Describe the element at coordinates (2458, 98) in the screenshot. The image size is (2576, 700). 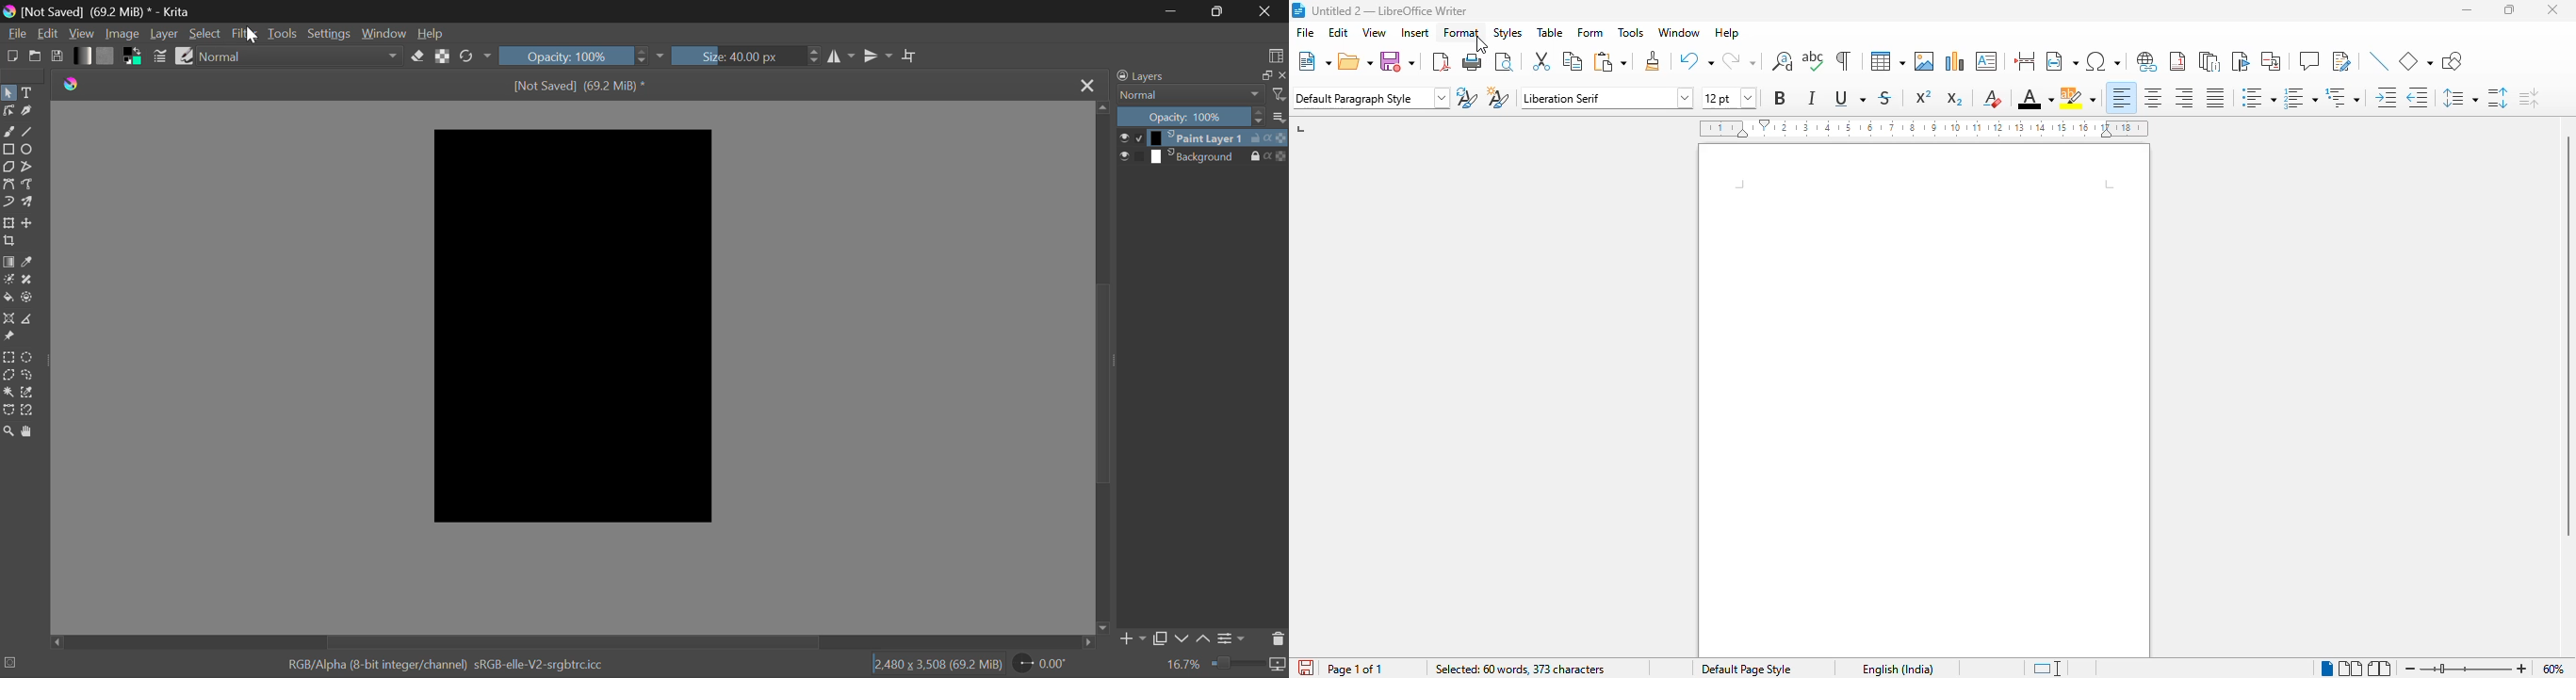
I see `set line spacing` at that location.